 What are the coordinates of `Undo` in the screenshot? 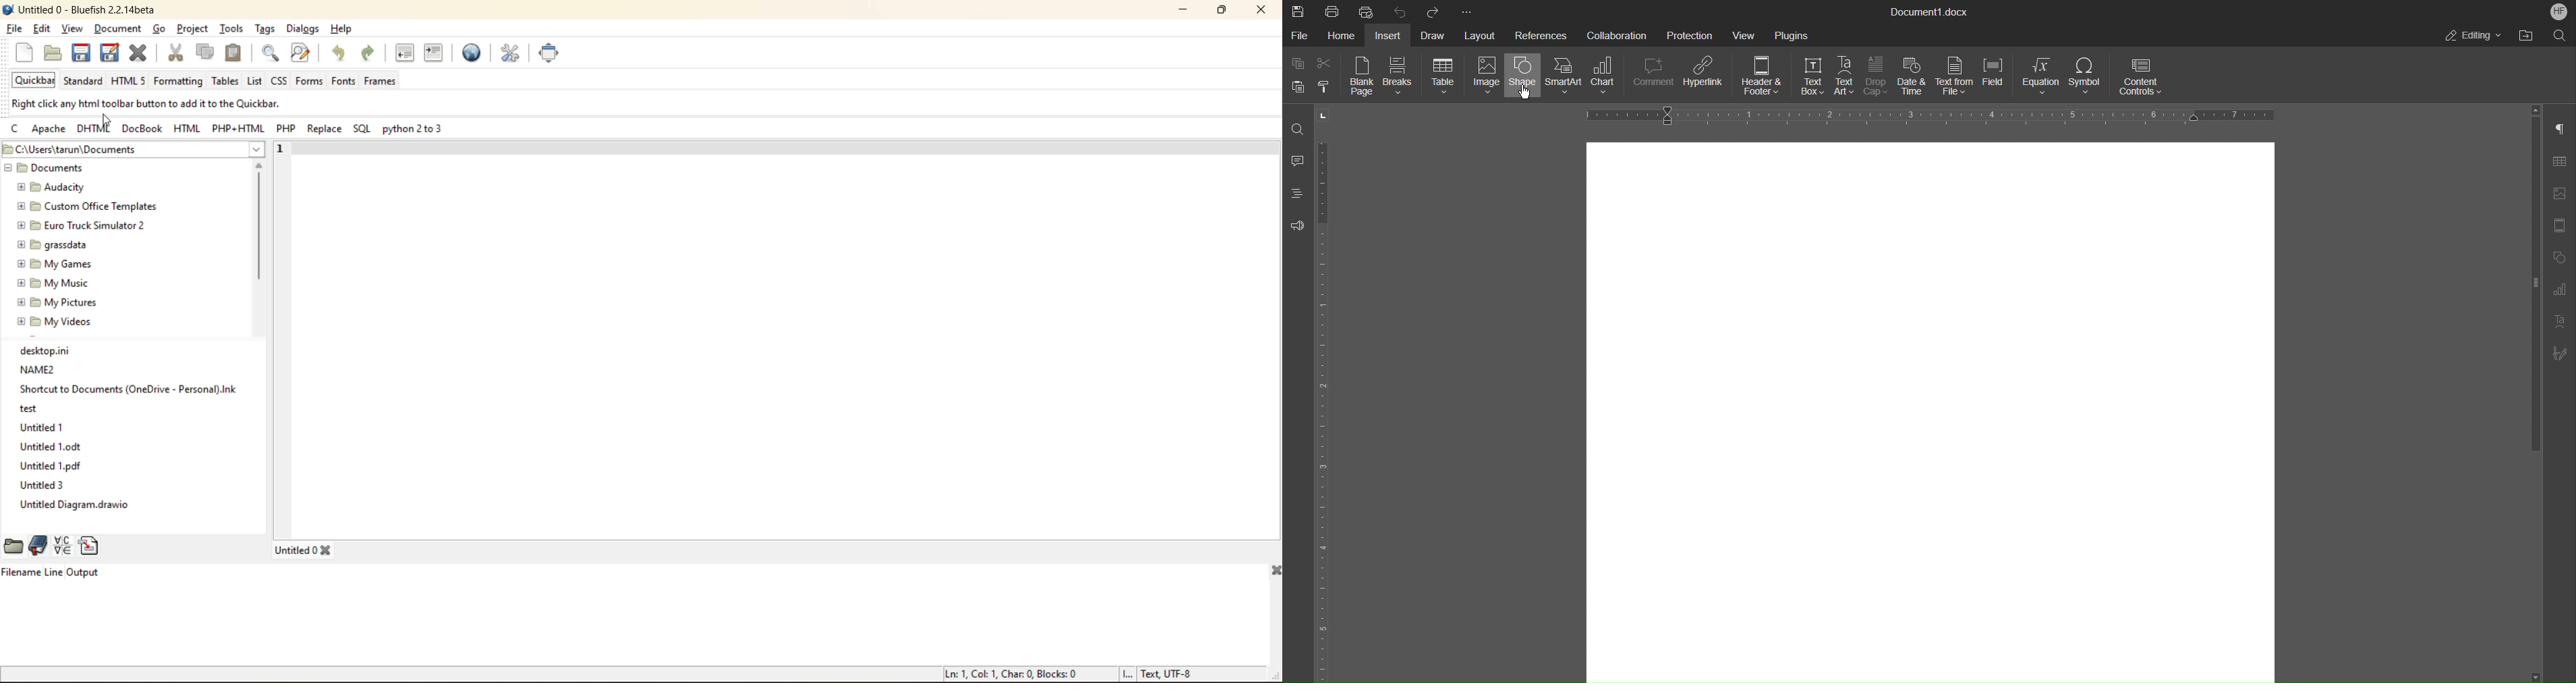 It's located at (1400, 11).